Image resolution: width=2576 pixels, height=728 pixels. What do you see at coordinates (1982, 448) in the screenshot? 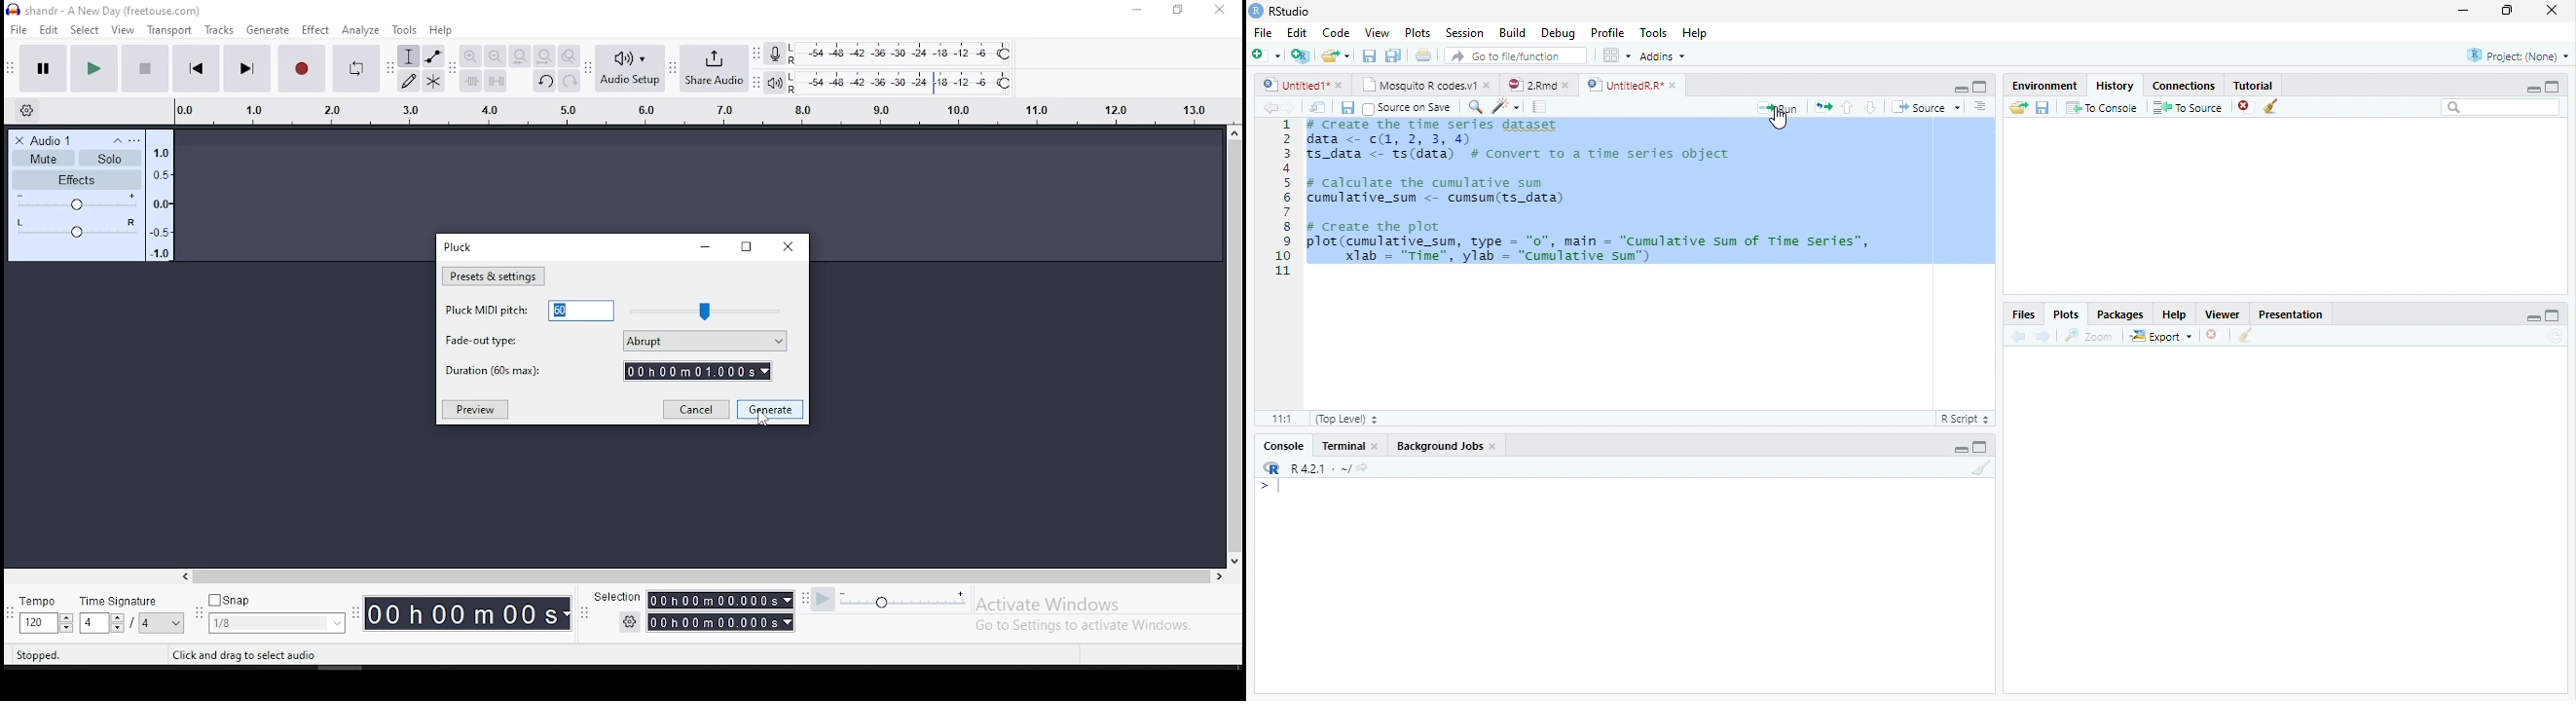
I see `Maximize` at bounding box center [1982, 448].